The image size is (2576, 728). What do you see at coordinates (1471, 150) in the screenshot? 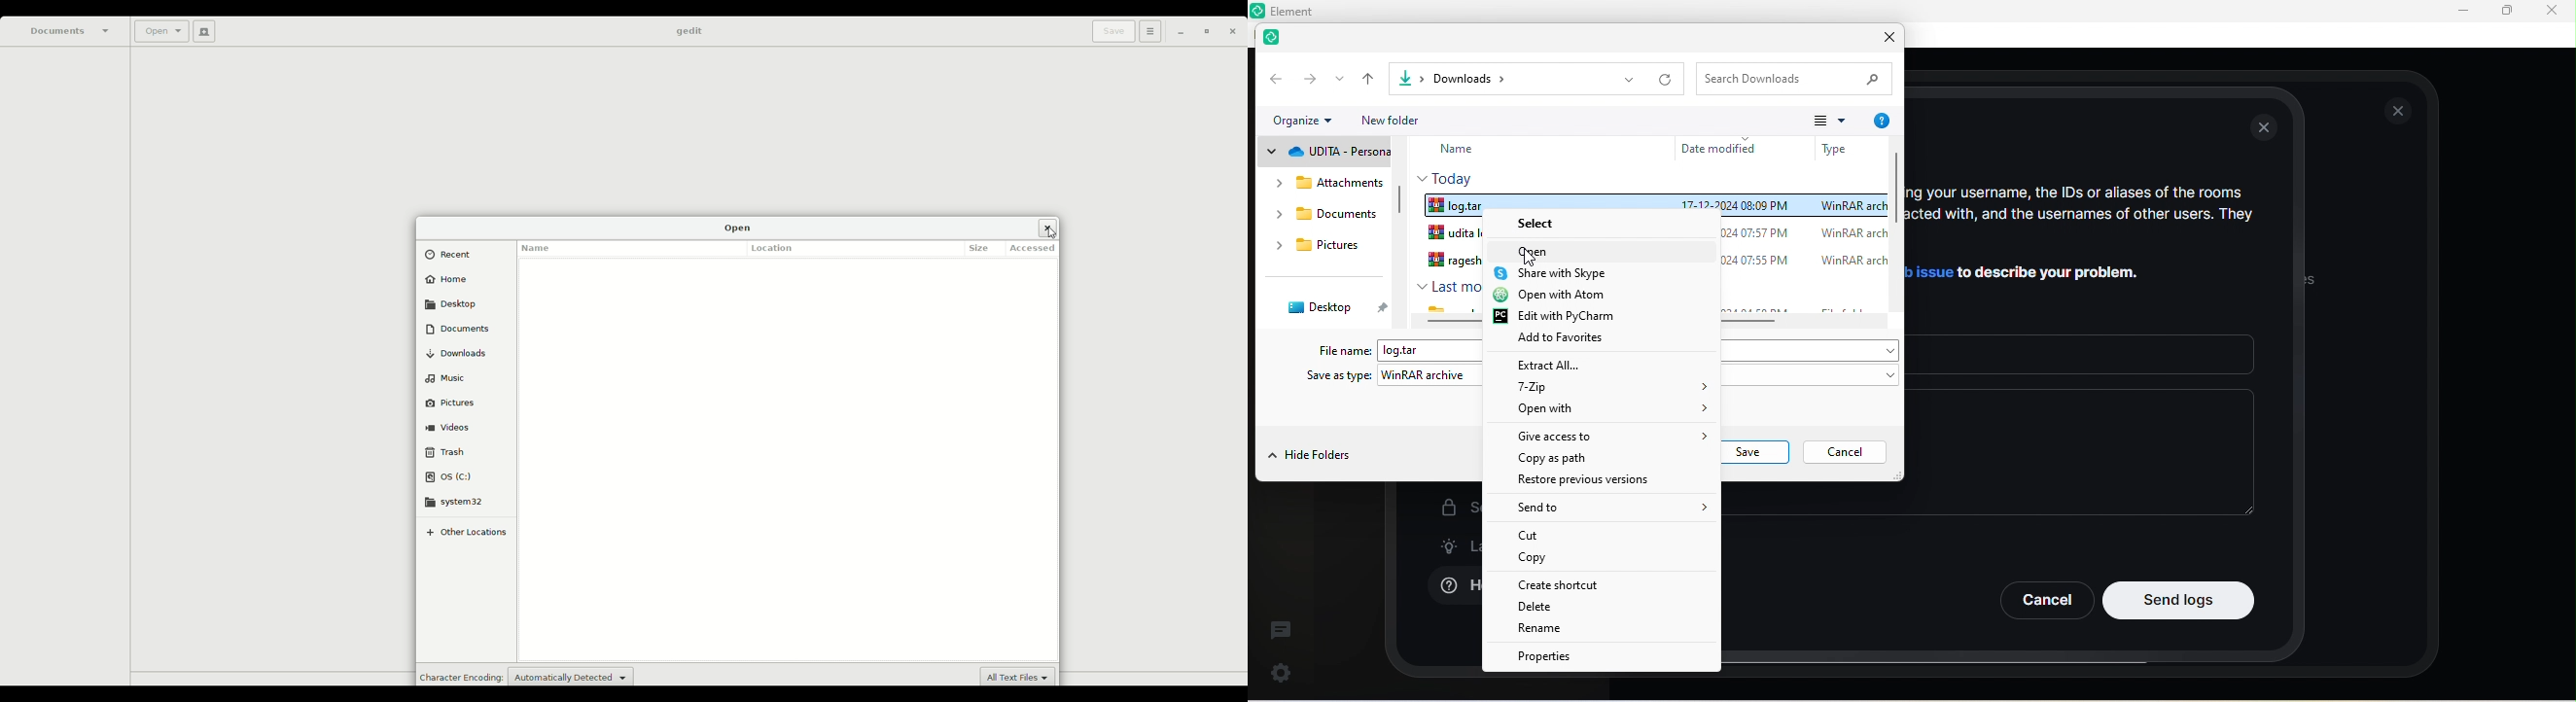
I see `name` at bounding box center [1471, 150].